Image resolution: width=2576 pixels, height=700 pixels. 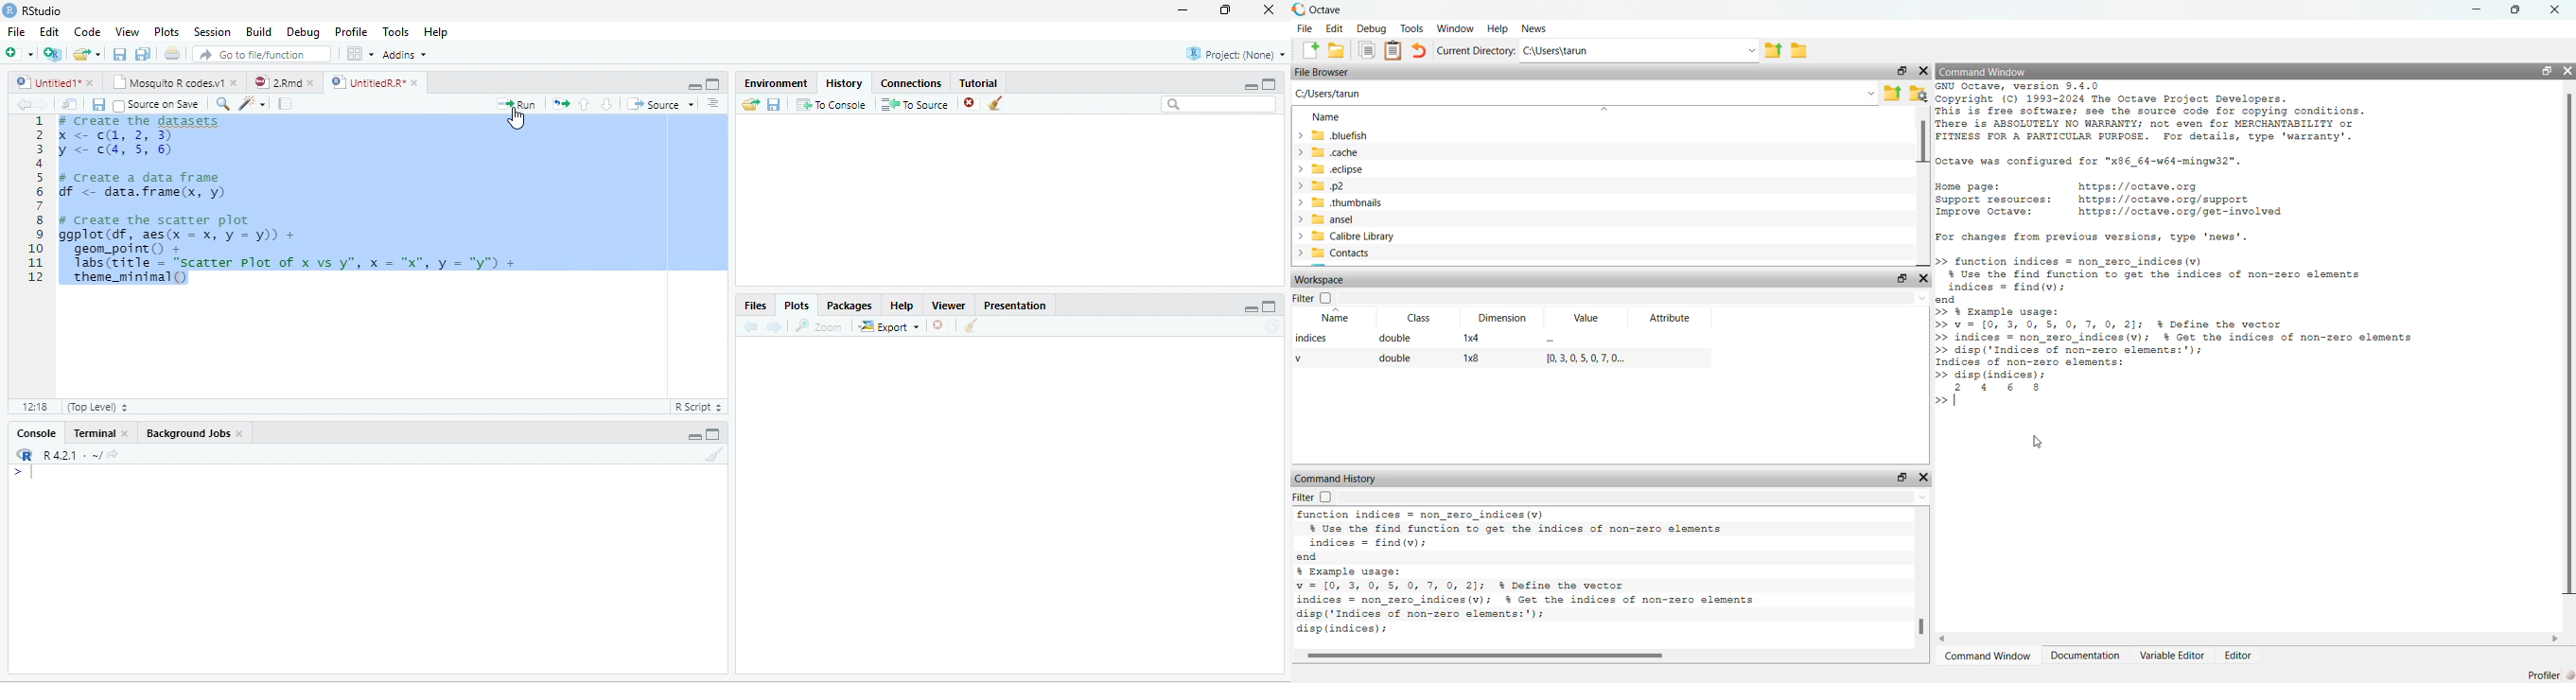 I want to click on Re-run the previous code region, so click(x=561, y=104).